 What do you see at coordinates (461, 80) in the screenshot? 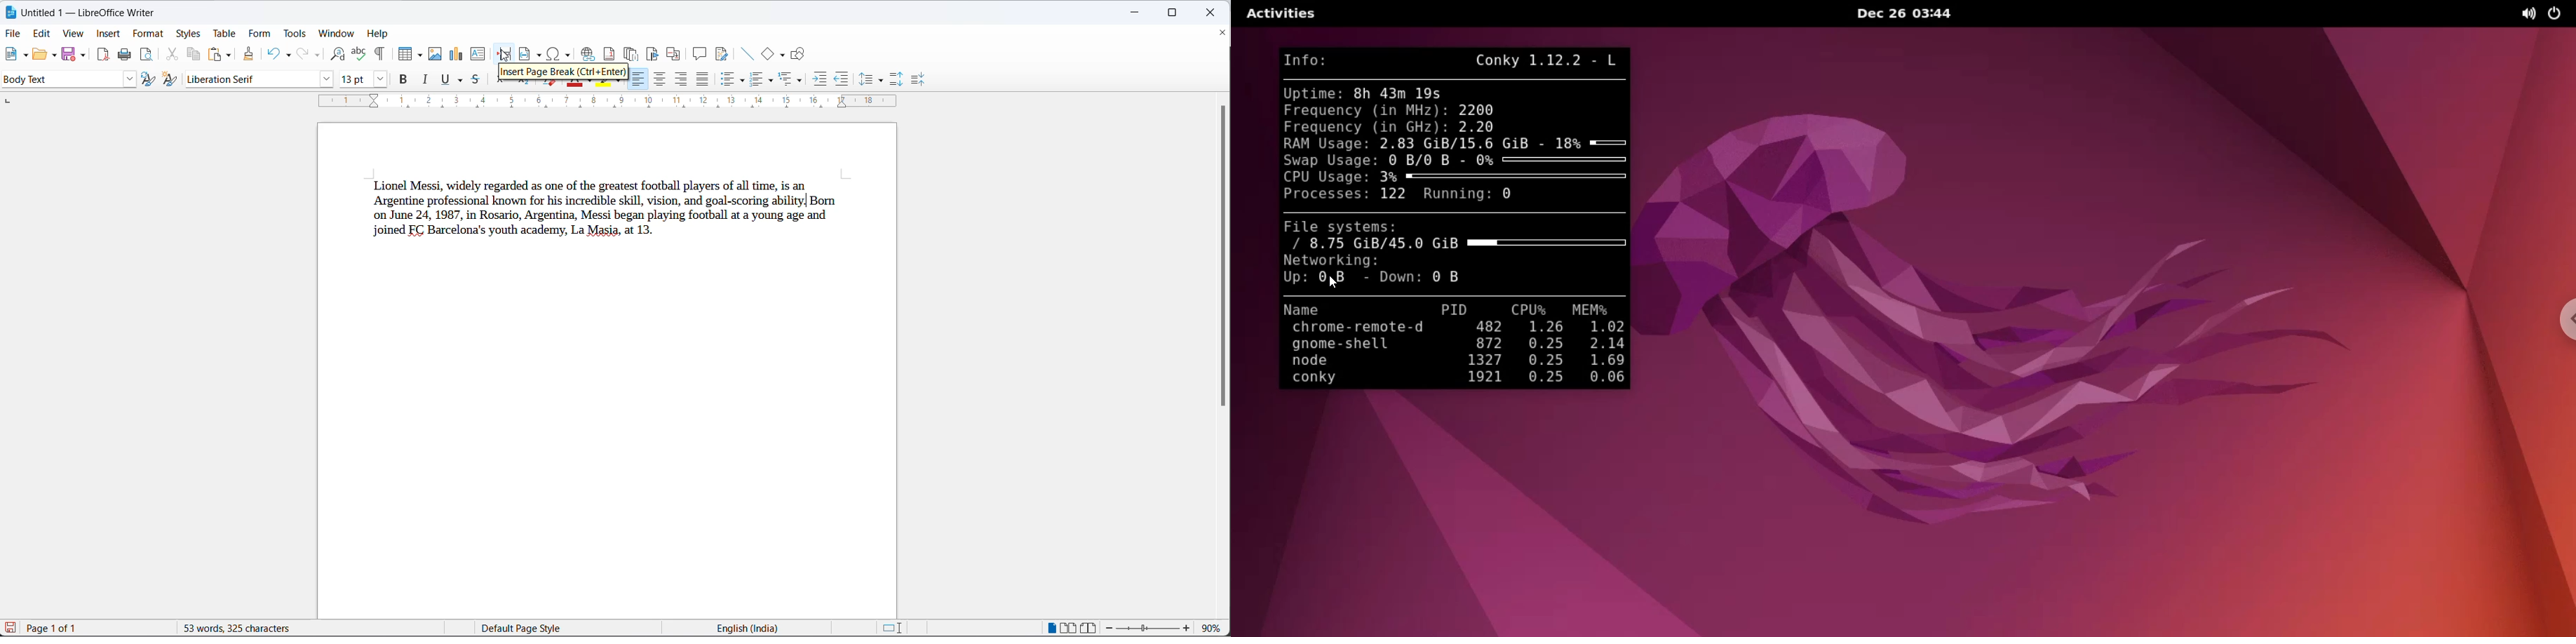
I see `underline` at bounding box center [461, 80].